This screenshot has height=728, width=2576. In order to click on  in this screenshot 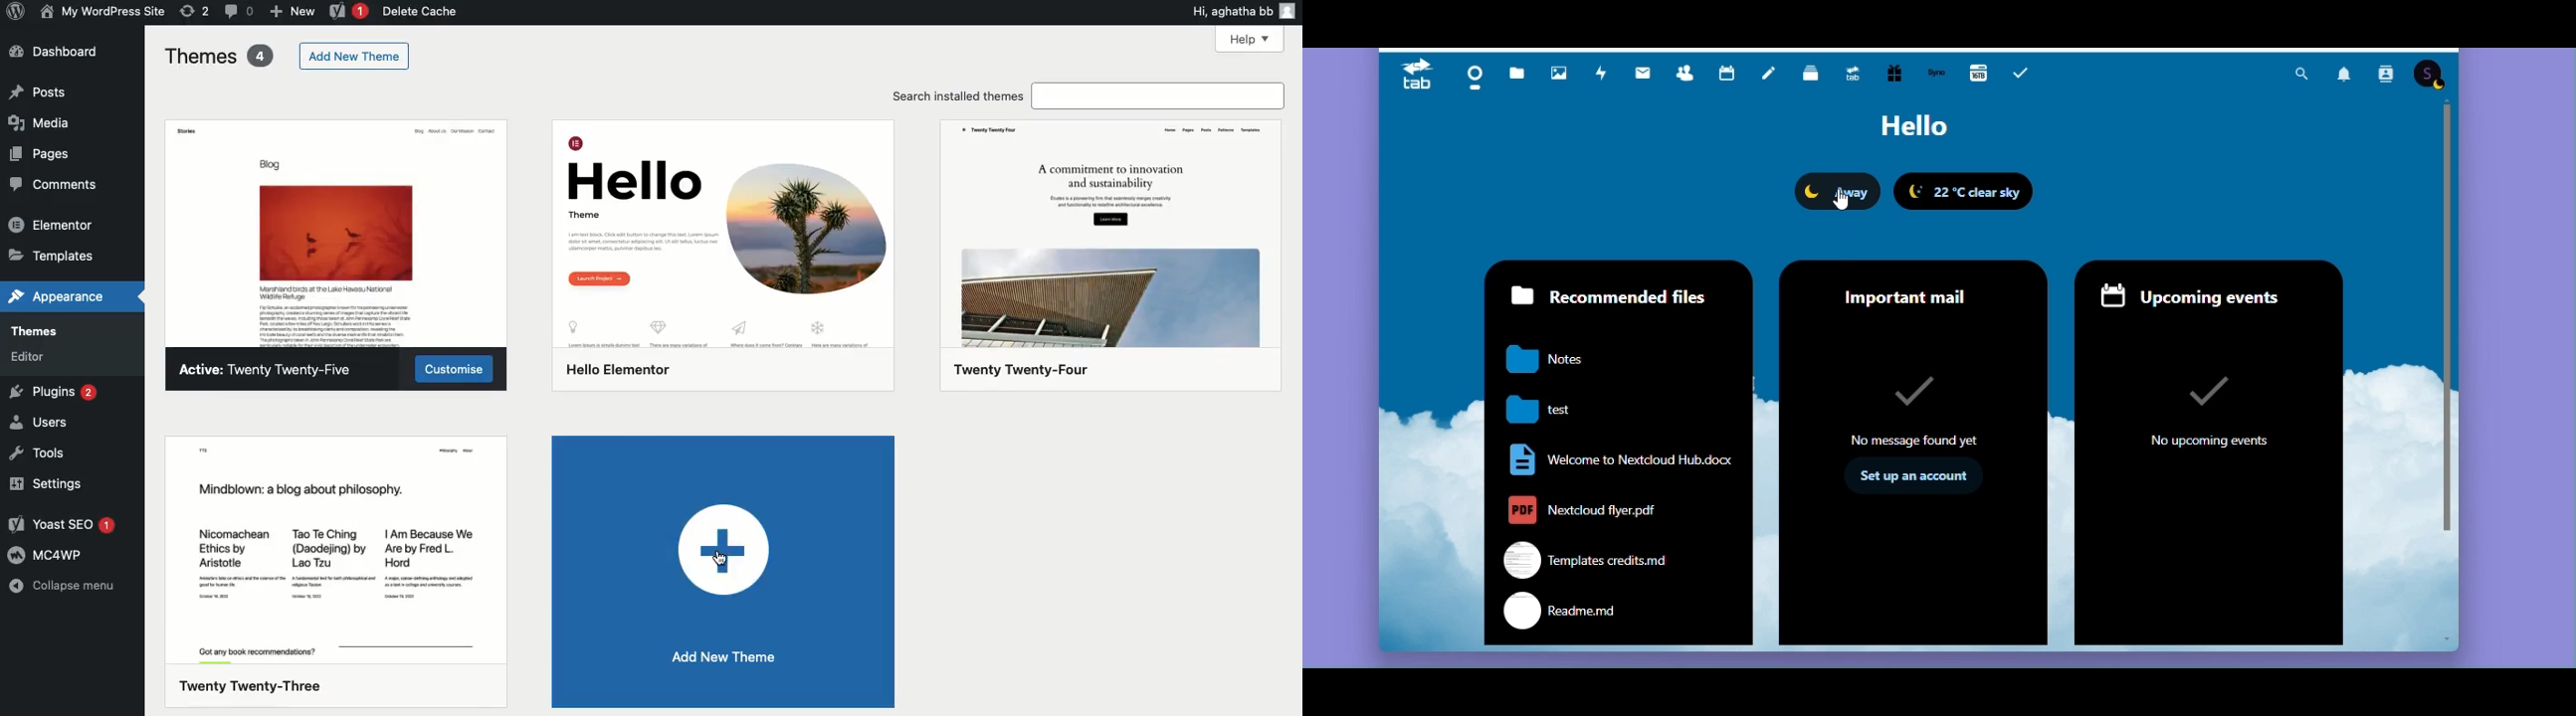, I will do `click(1413, 80)`.